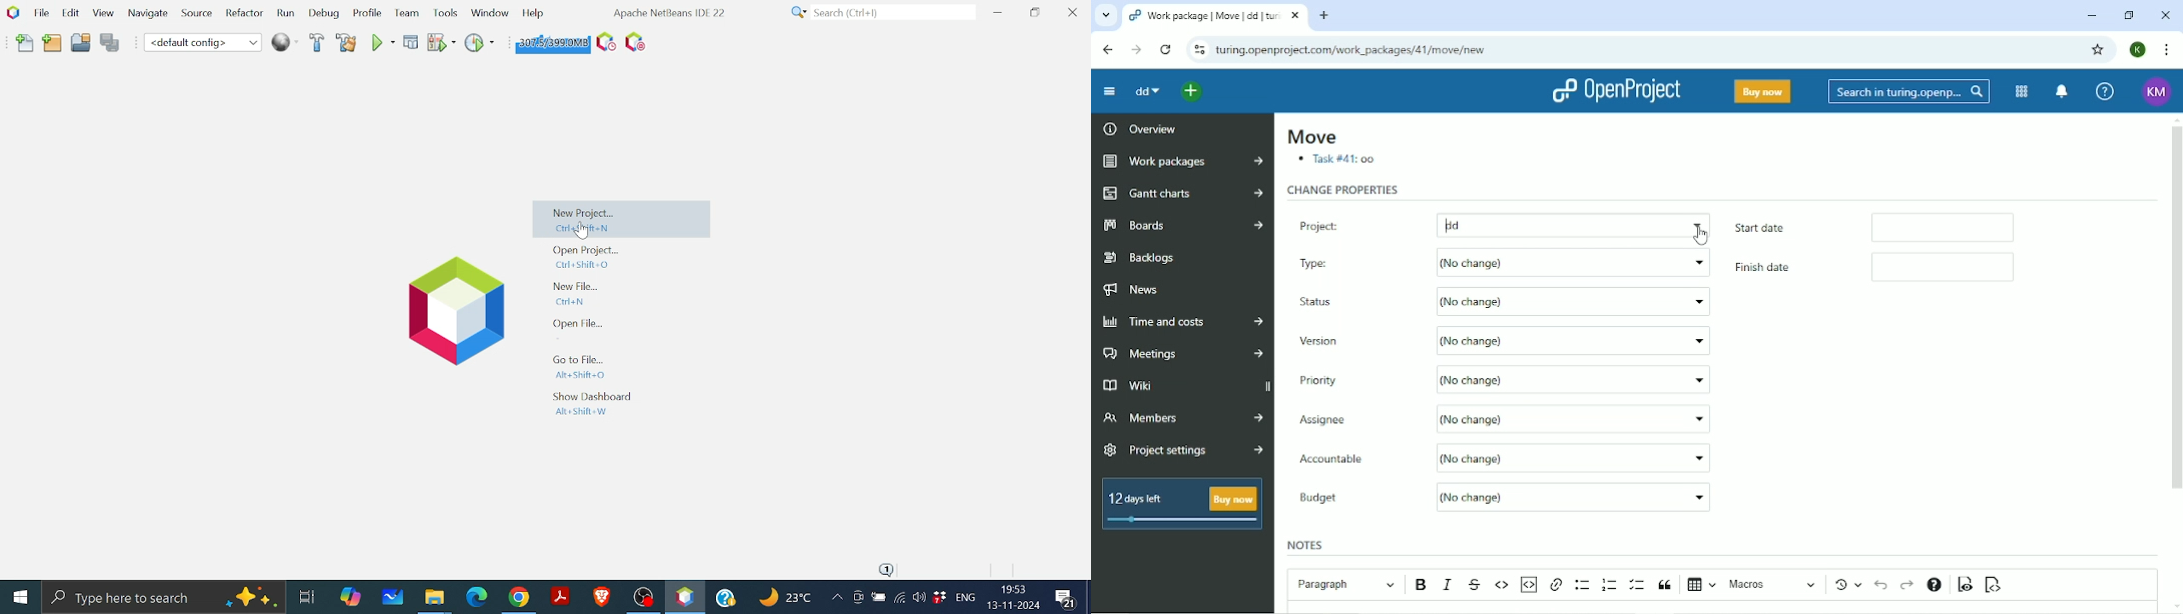  Describe the element at coordinates (1184, 224) in the screenshot. I see `Boards` at that location.